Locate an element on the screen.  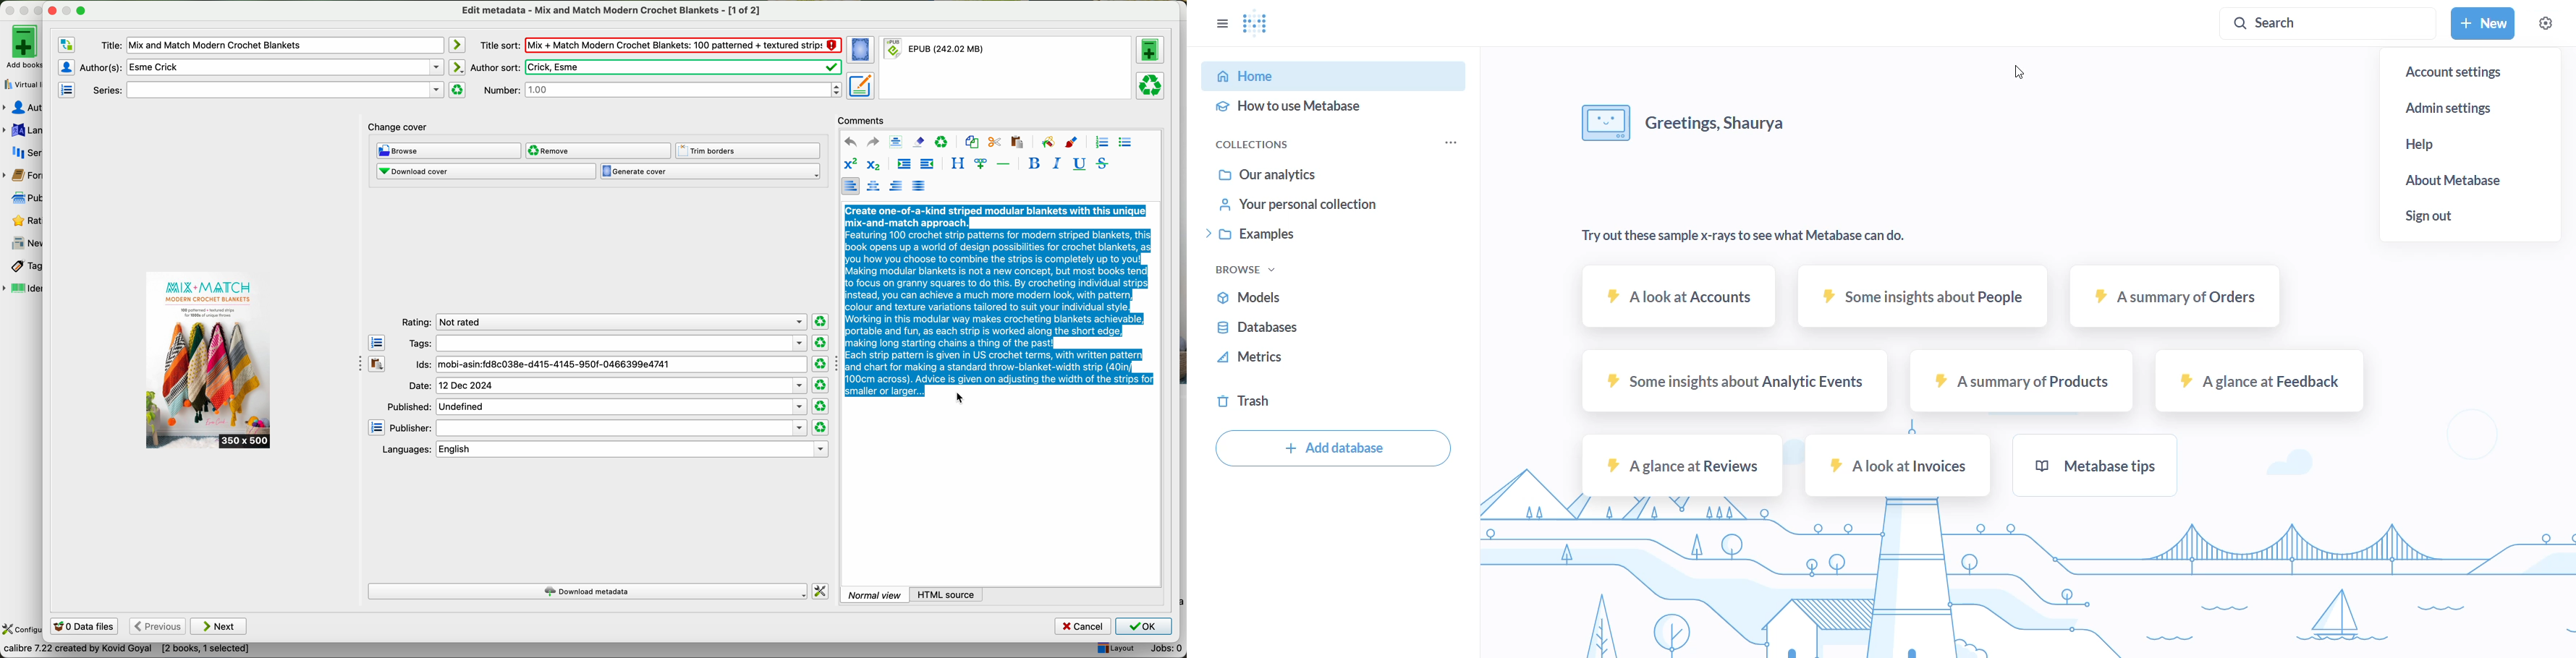
edit metadata is located at coordinates (613, 10).